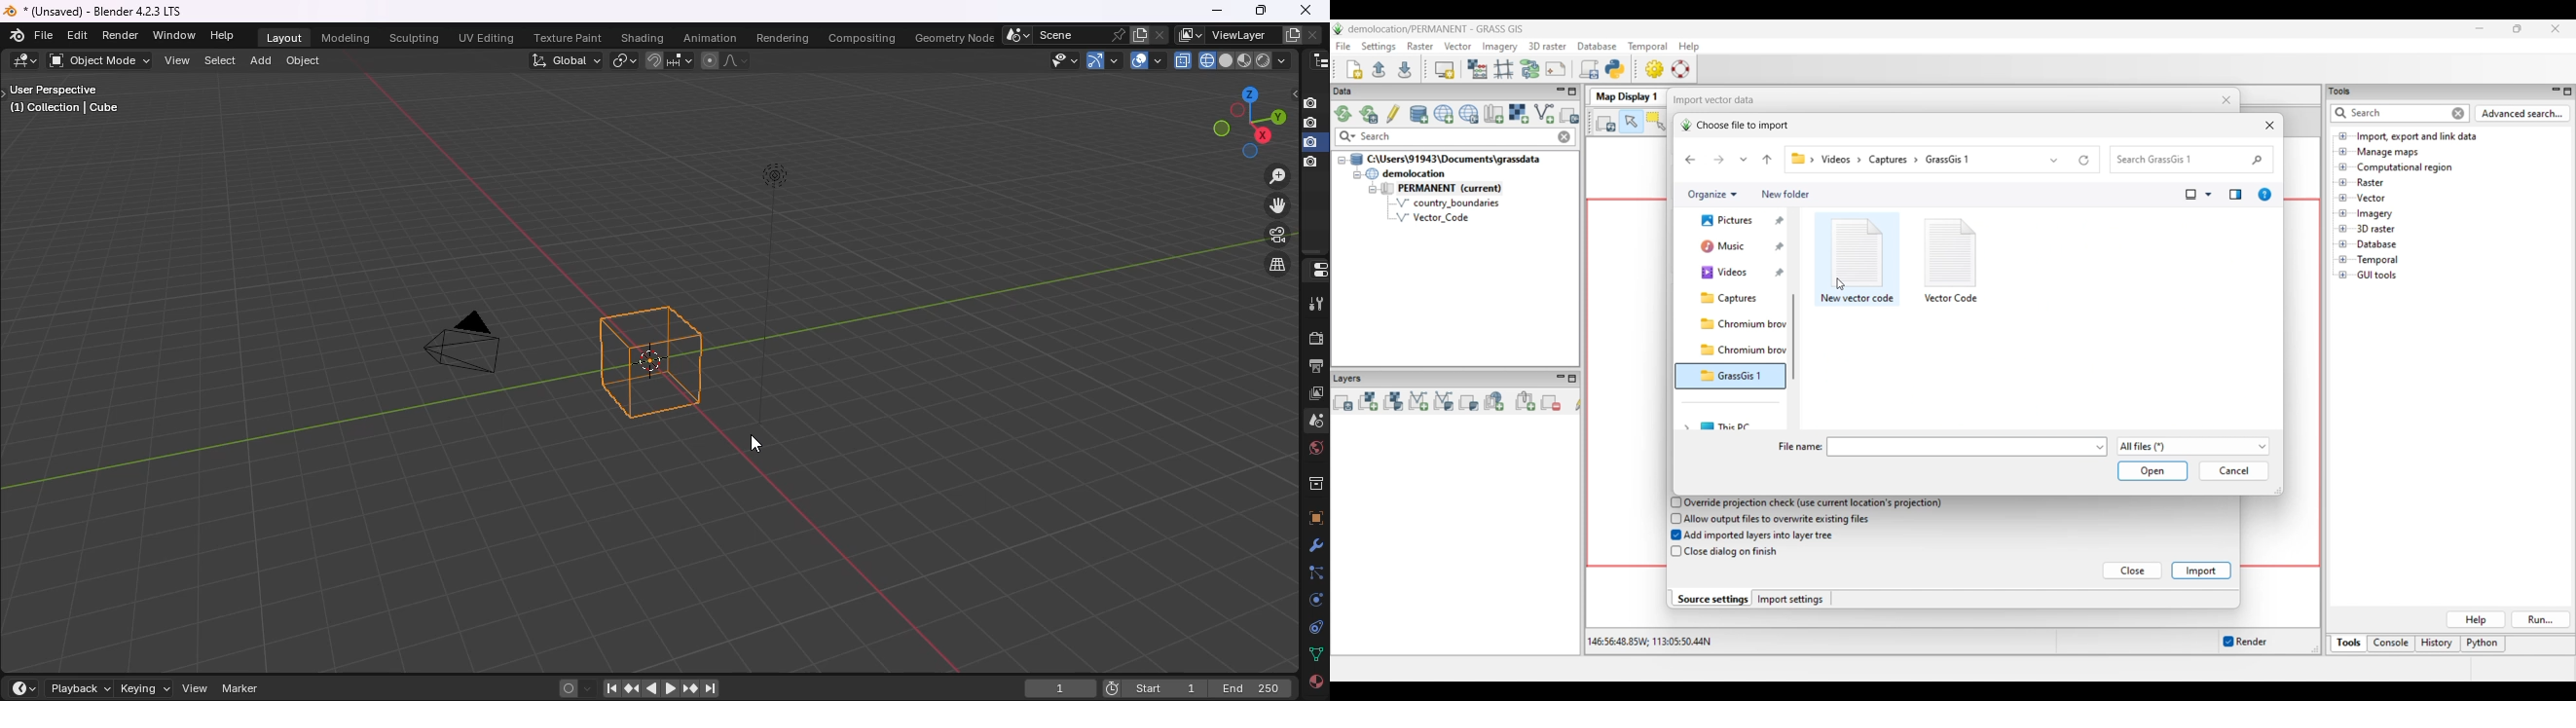 Image resolution: width=2576 pixels, height=728 pixels. I want to click on *(unsaved) - Blender 4.23 LTS, so click(106, 12).